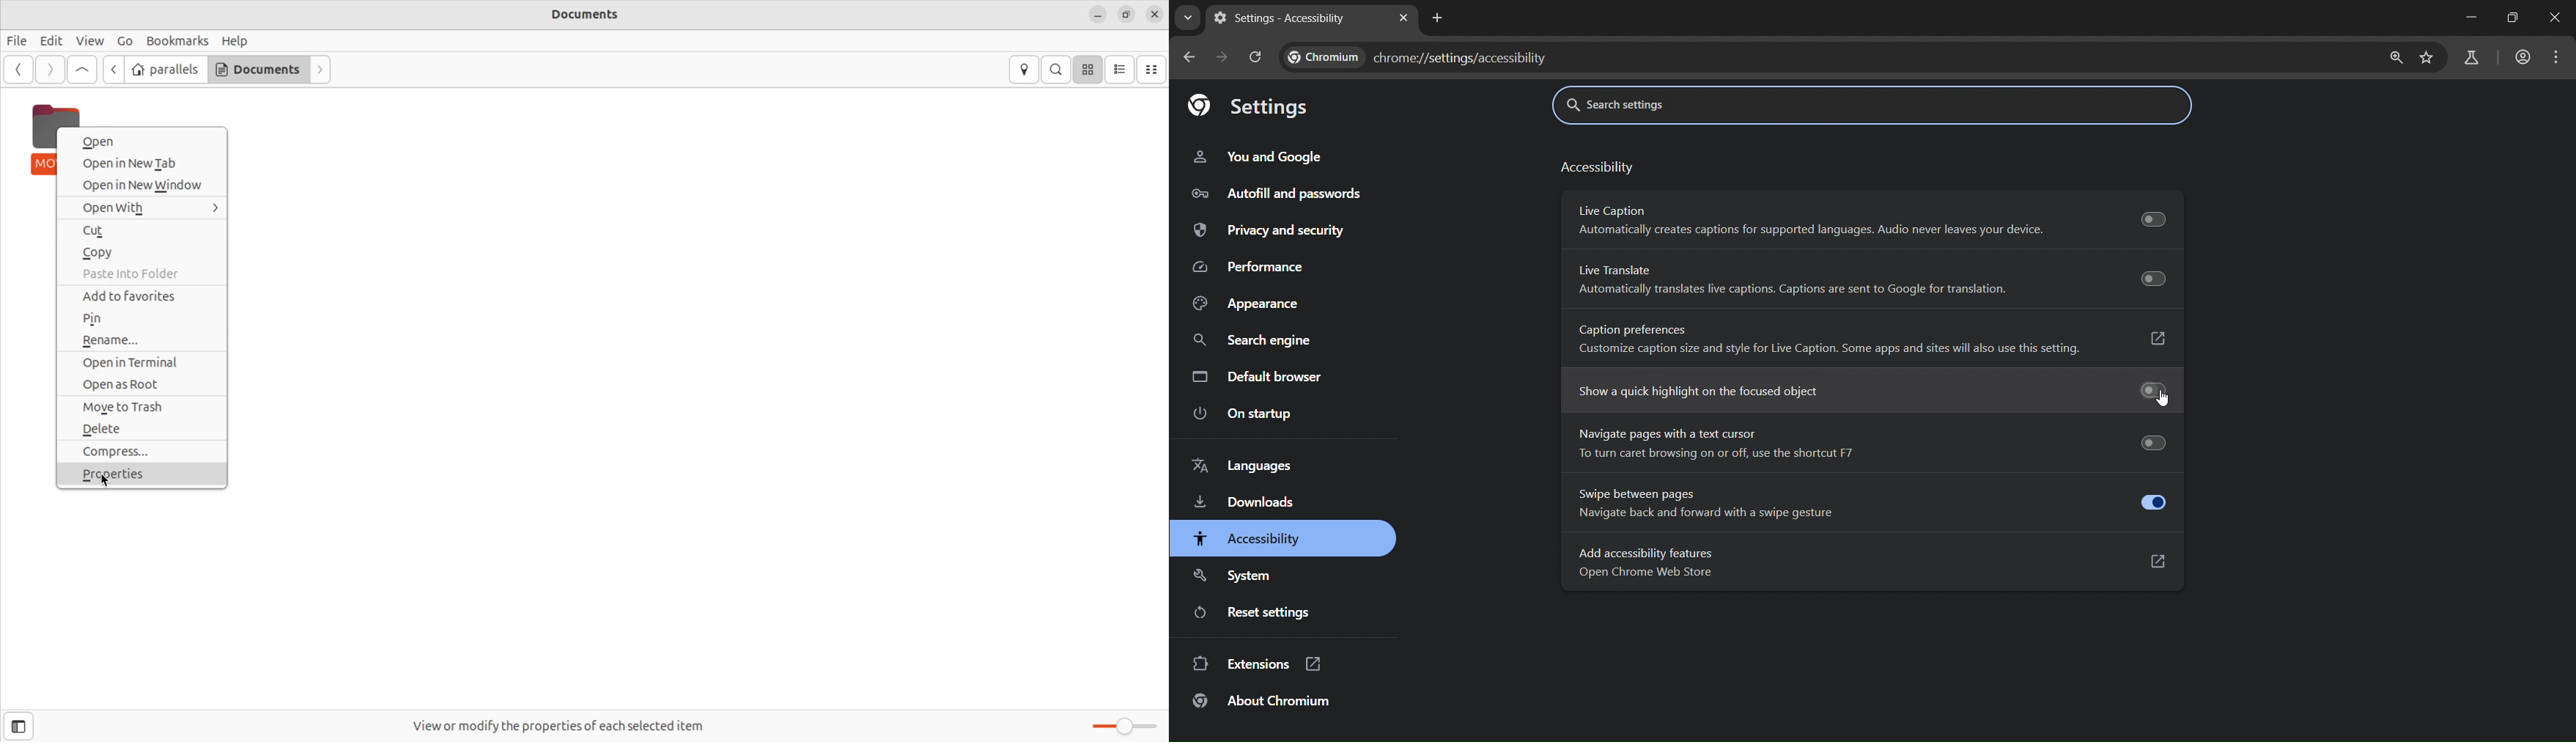 This screenshot has height=756, width=2576. I want to click on accounts, so click(2525, 57).